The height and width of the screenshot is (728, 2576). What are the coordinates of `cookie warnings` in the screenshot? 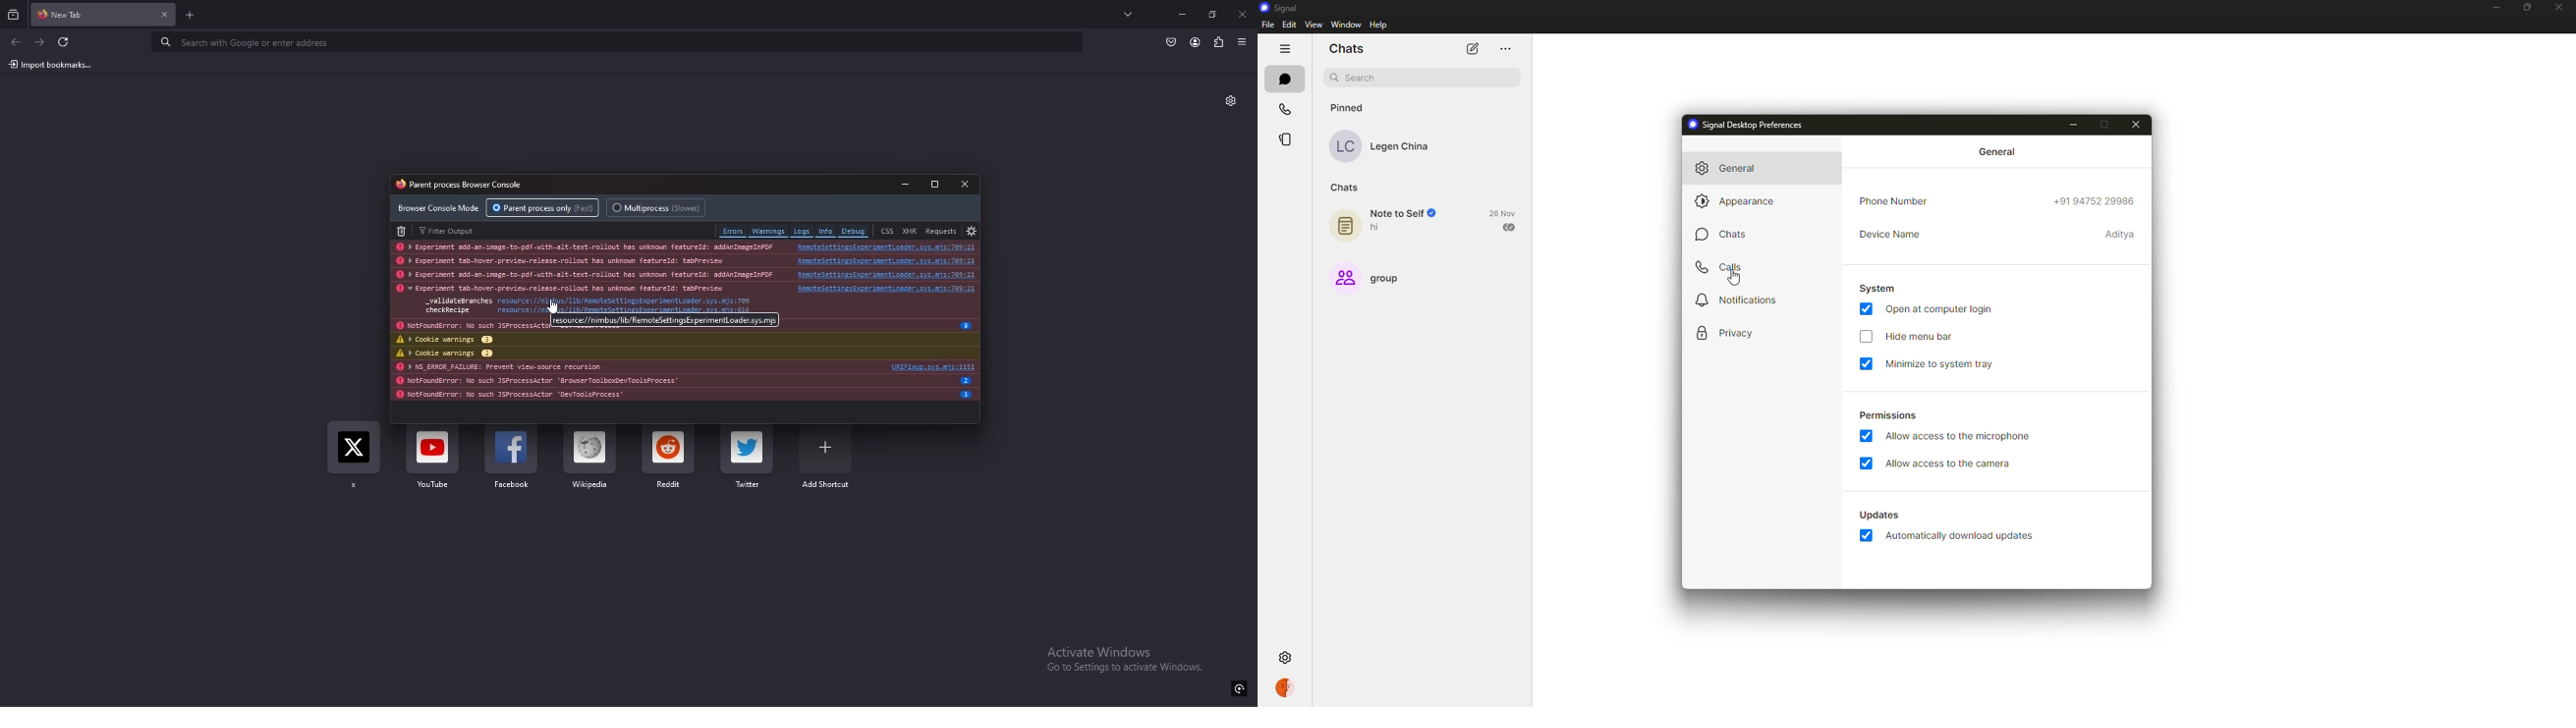 It's located at (577, 354).